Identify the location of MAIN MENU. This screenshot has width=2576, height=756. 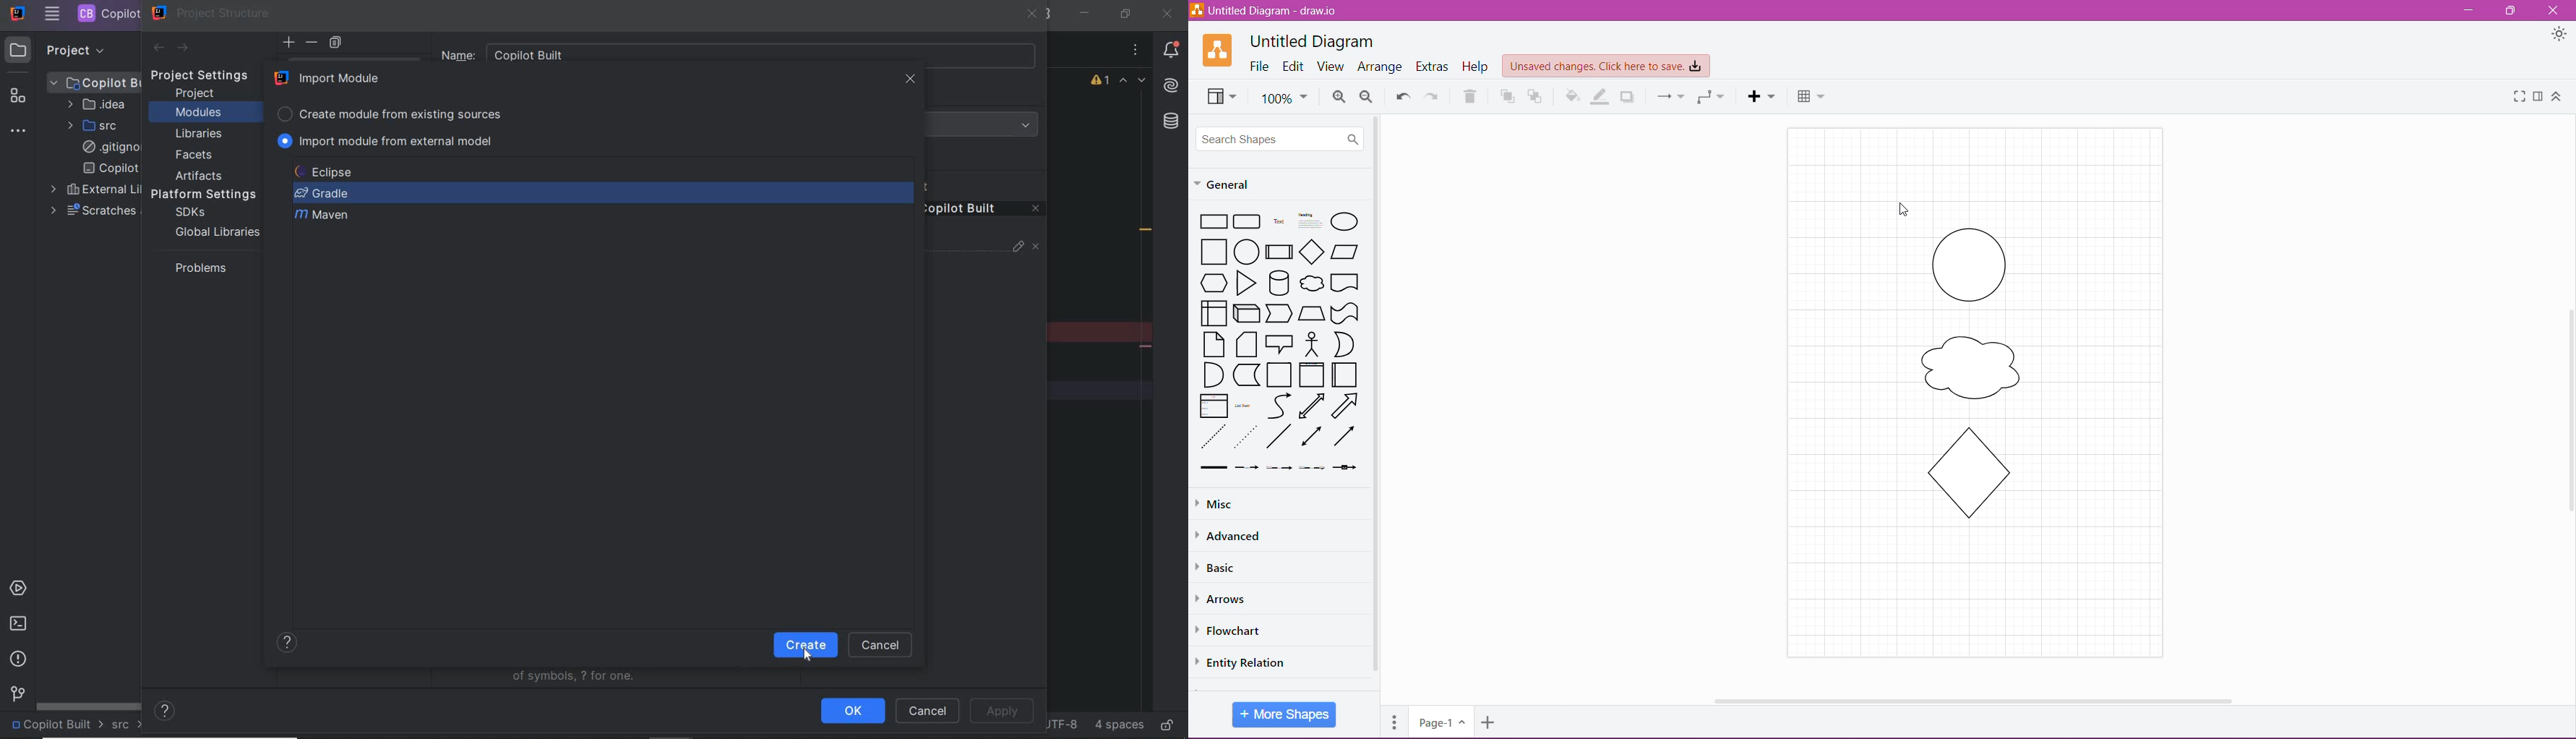
(52, 14).